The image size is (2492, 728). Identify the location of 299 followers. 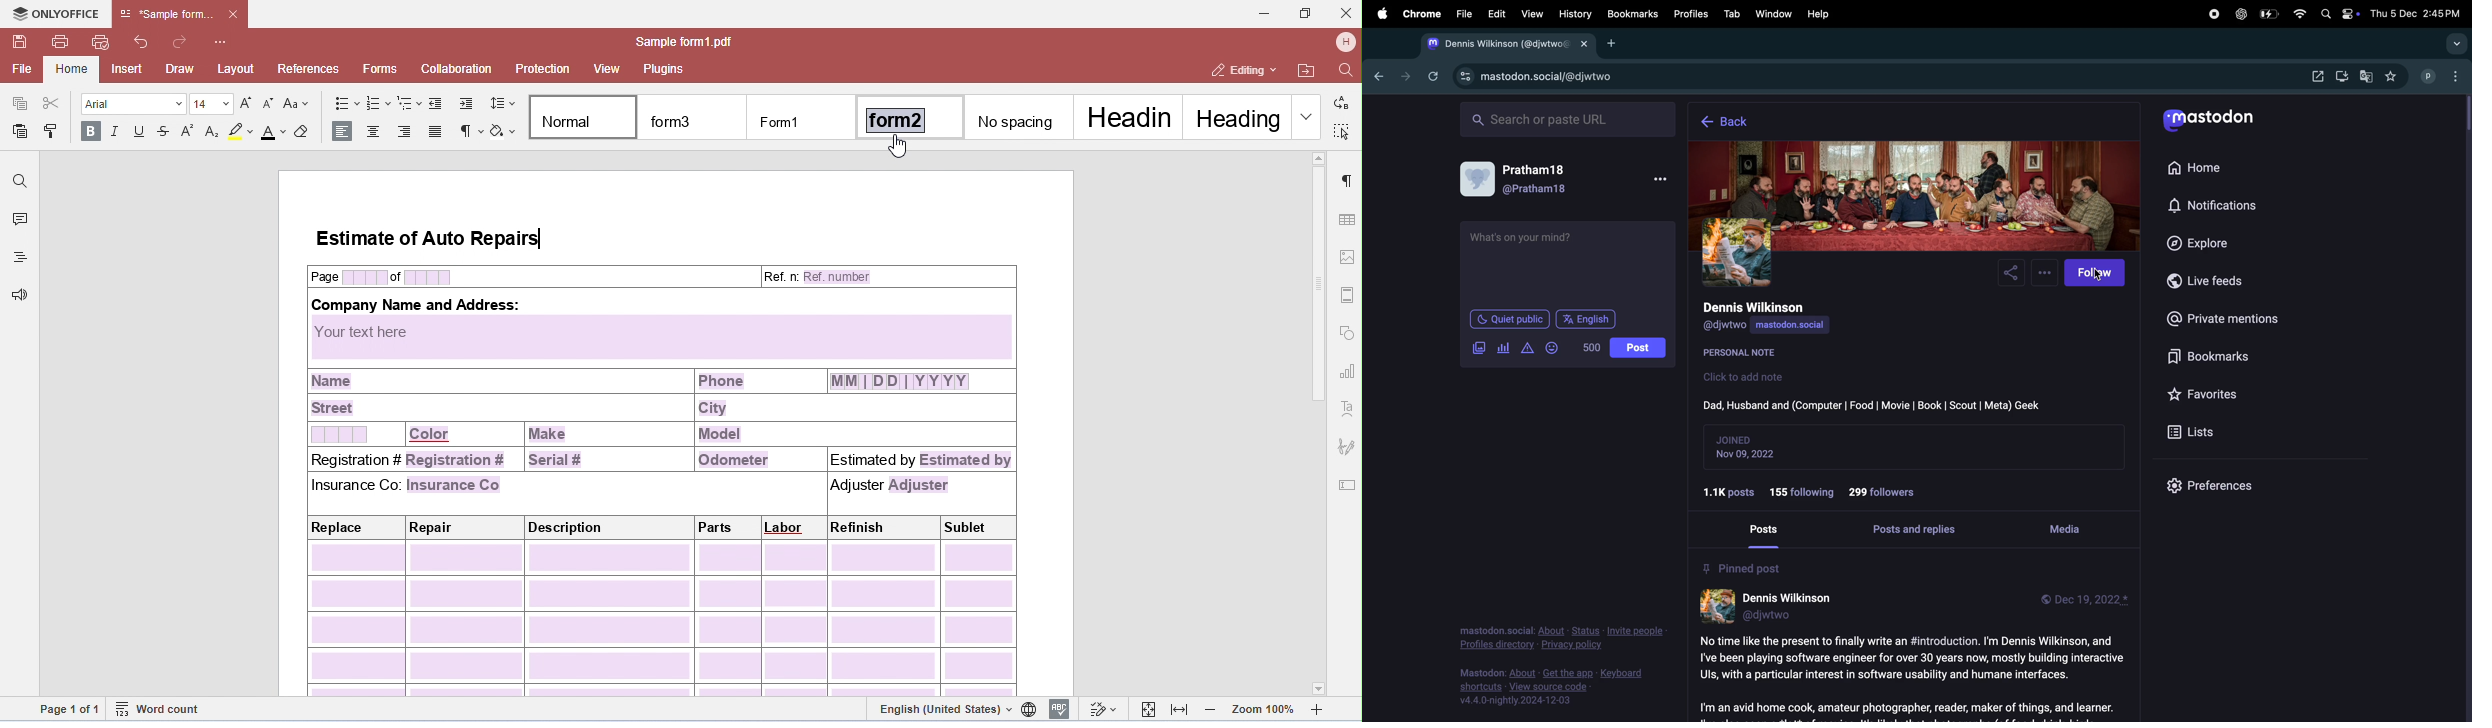
(1886, 492).